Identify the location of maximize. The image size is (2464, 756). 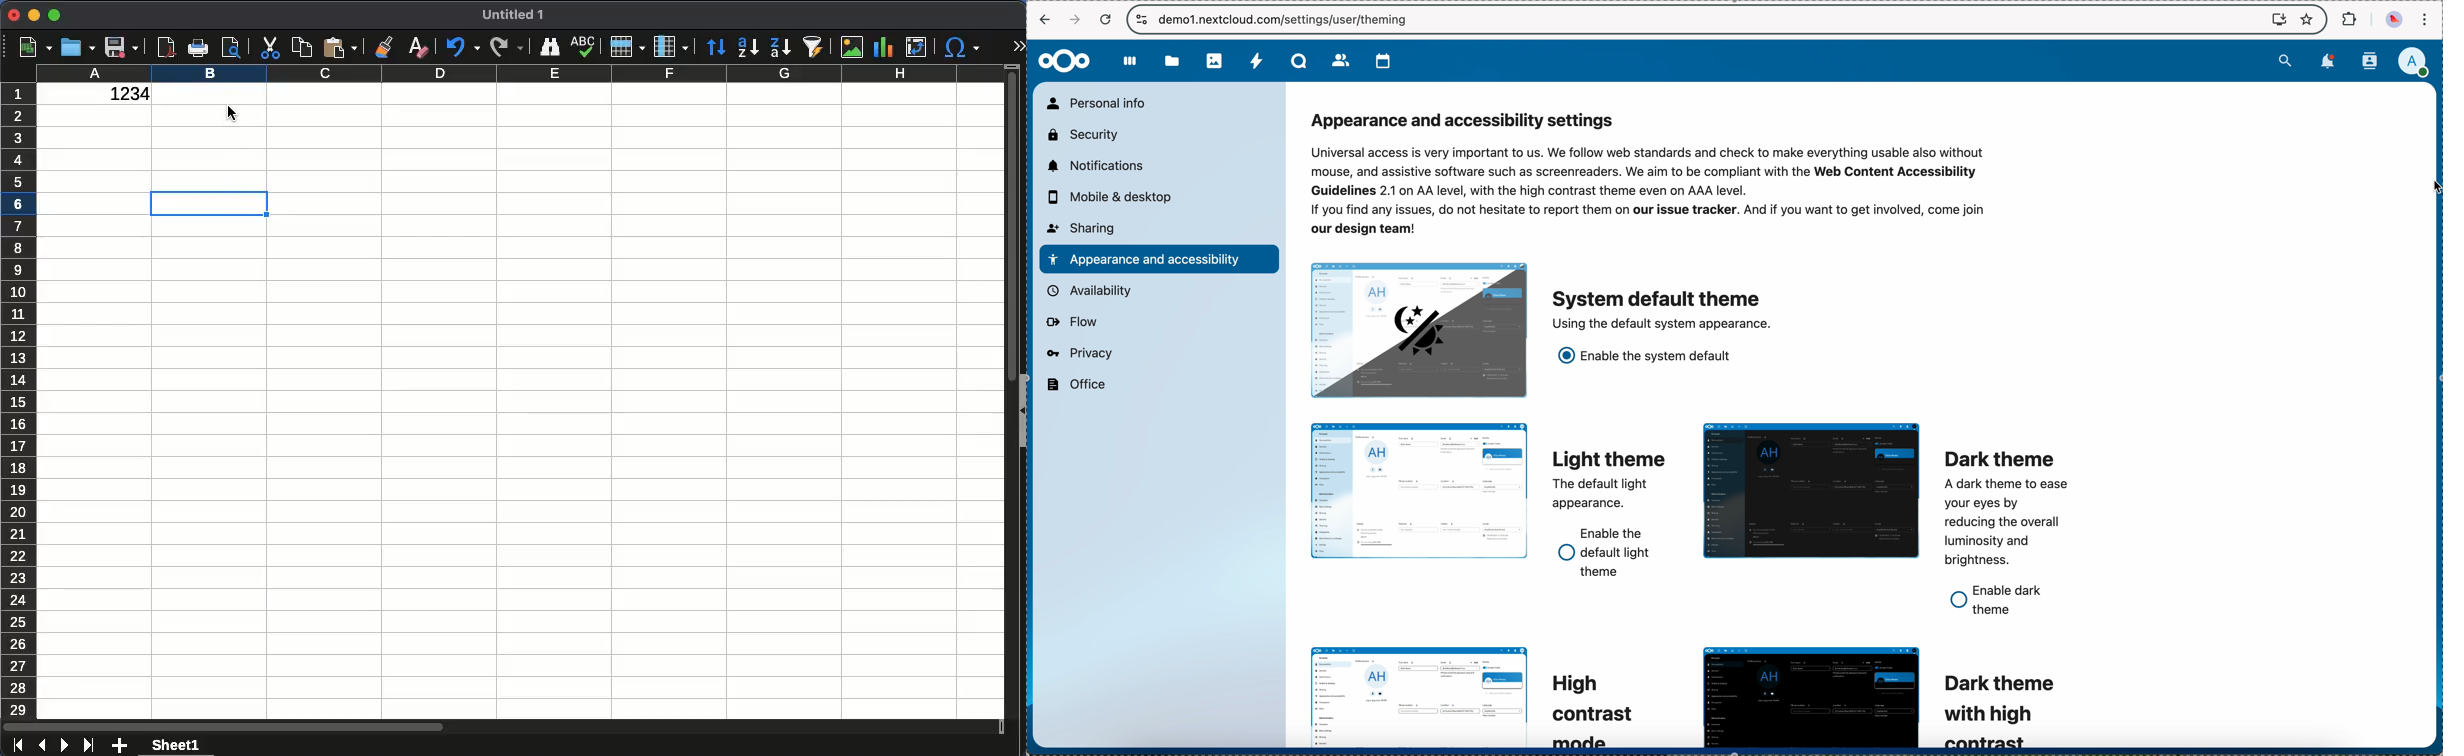
(54, 16).